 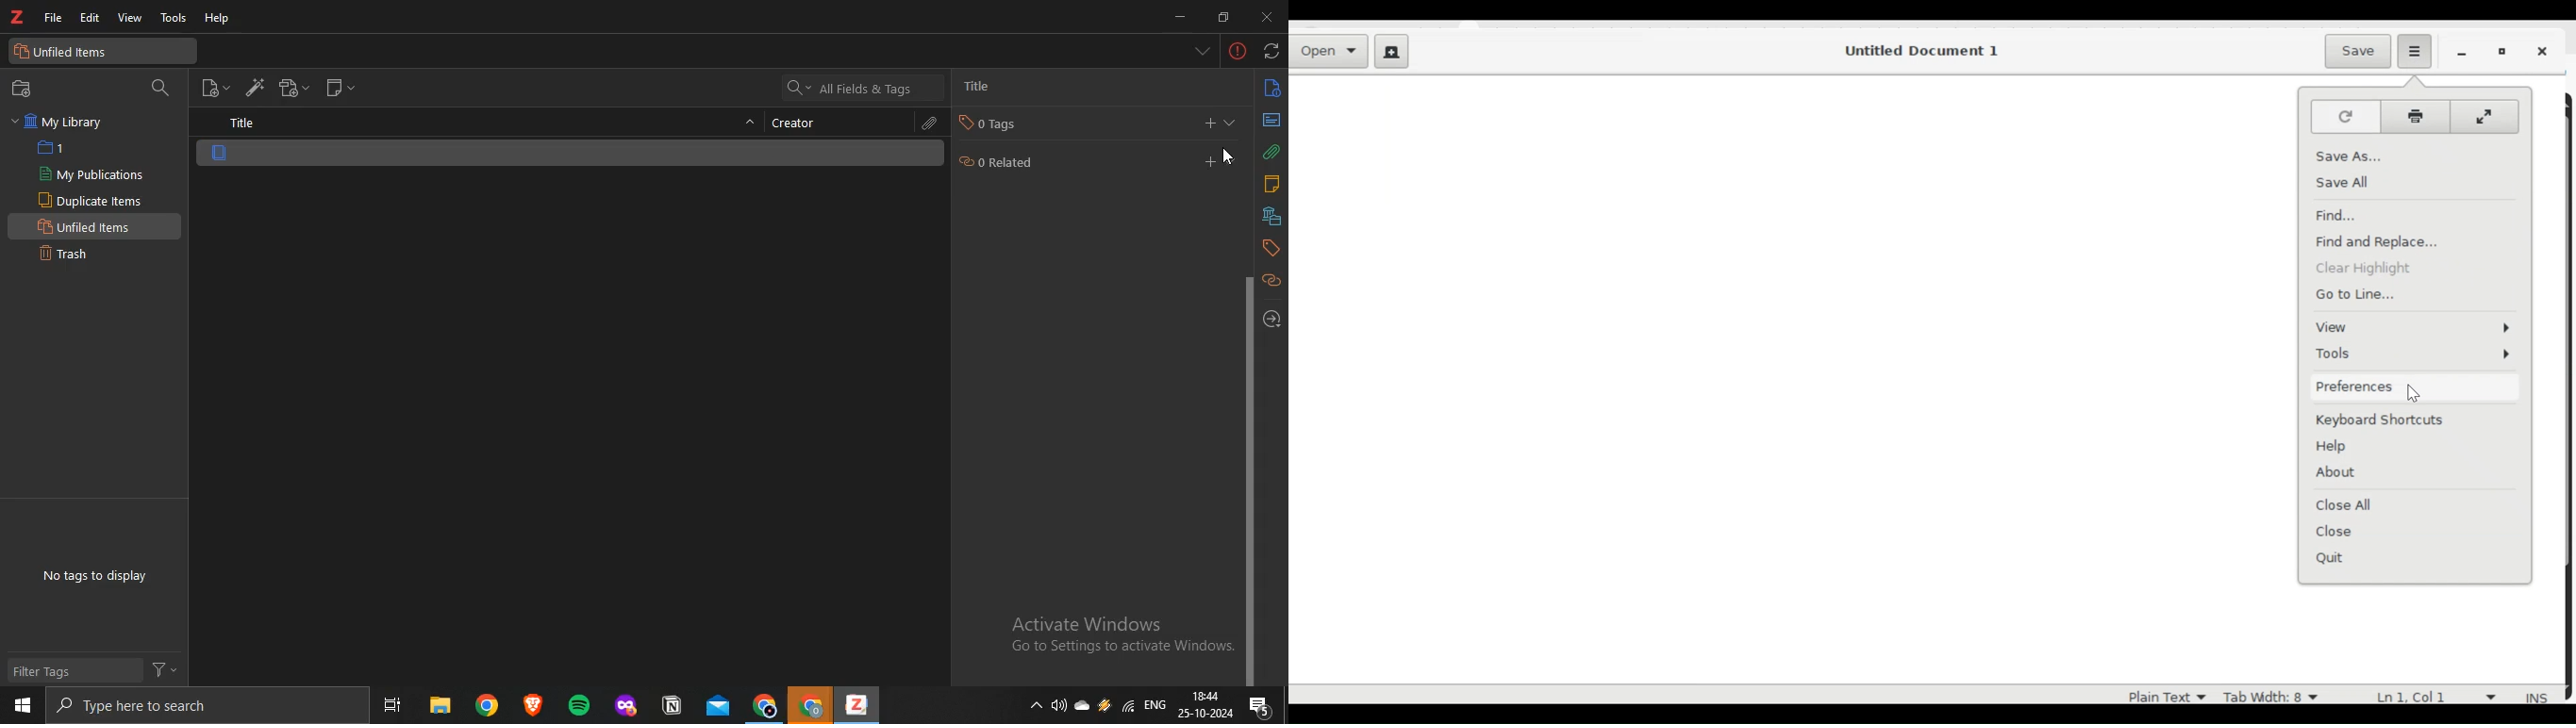 I want to click on task view, so click(x=391, y=705).